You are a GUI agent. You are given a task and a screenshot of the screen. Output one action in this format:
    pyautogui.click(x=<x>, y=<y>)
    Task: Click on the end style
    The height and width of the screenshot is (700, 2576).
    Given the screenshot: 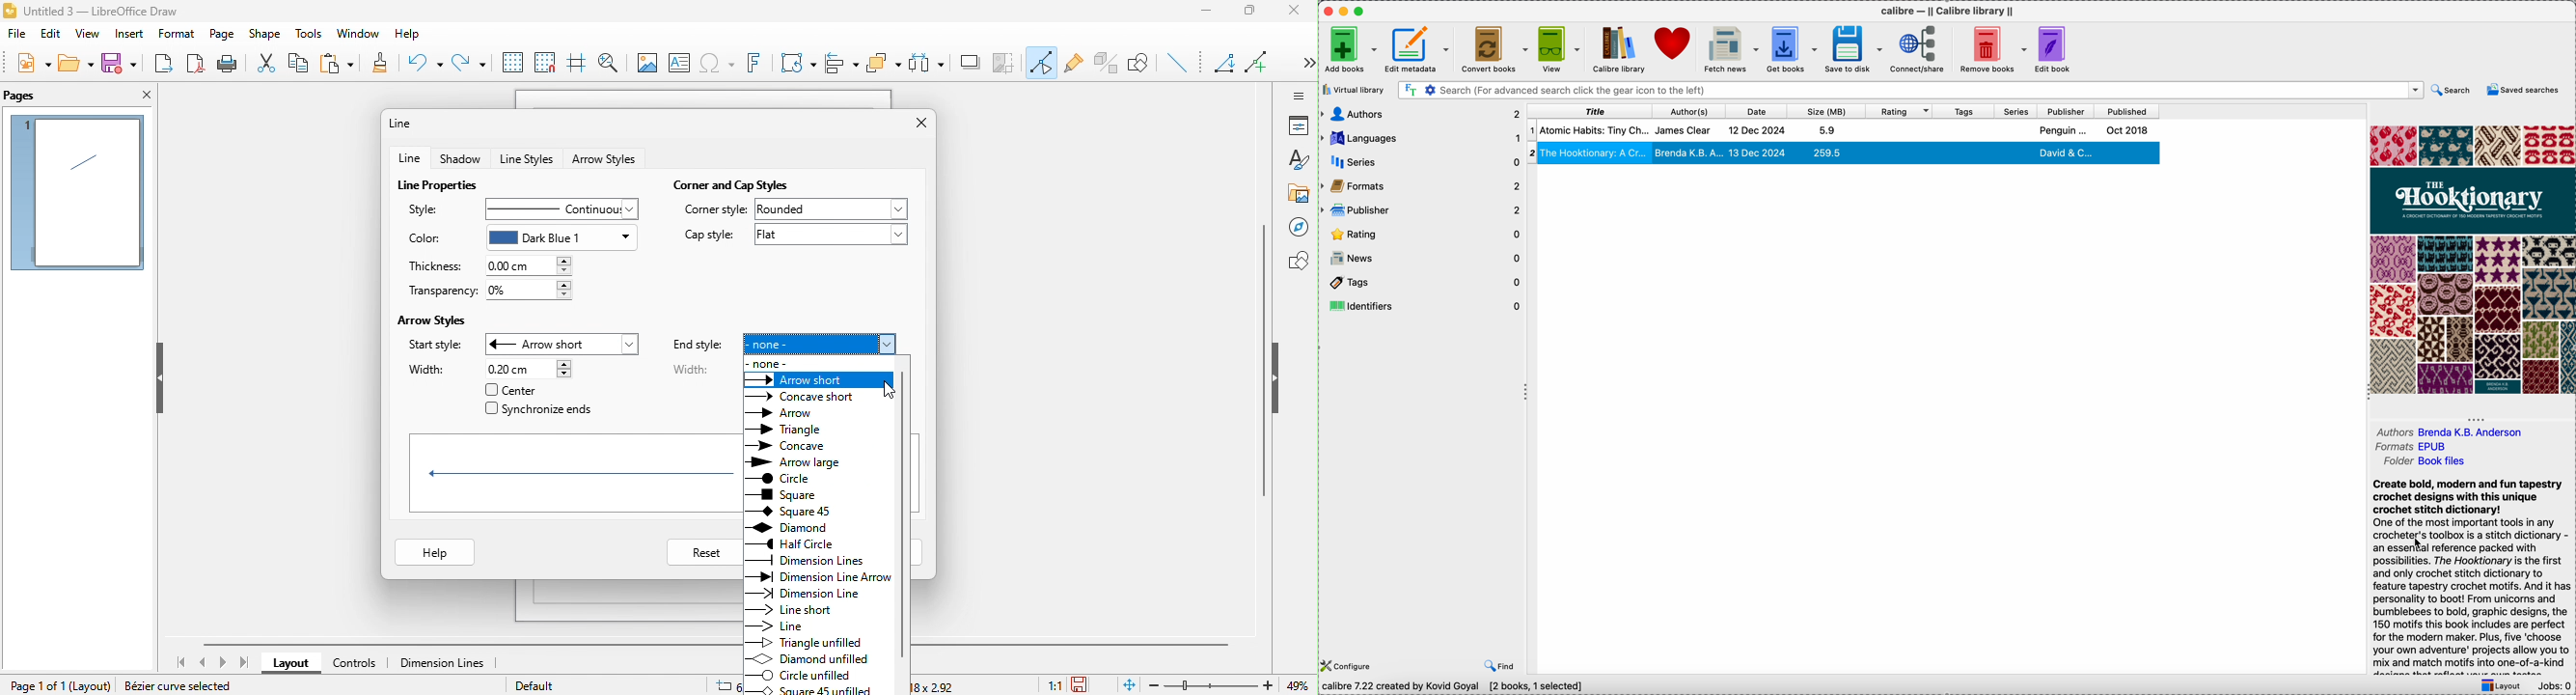 What is the action you would take?
    pyautogui.click(x=702, y=345)
    